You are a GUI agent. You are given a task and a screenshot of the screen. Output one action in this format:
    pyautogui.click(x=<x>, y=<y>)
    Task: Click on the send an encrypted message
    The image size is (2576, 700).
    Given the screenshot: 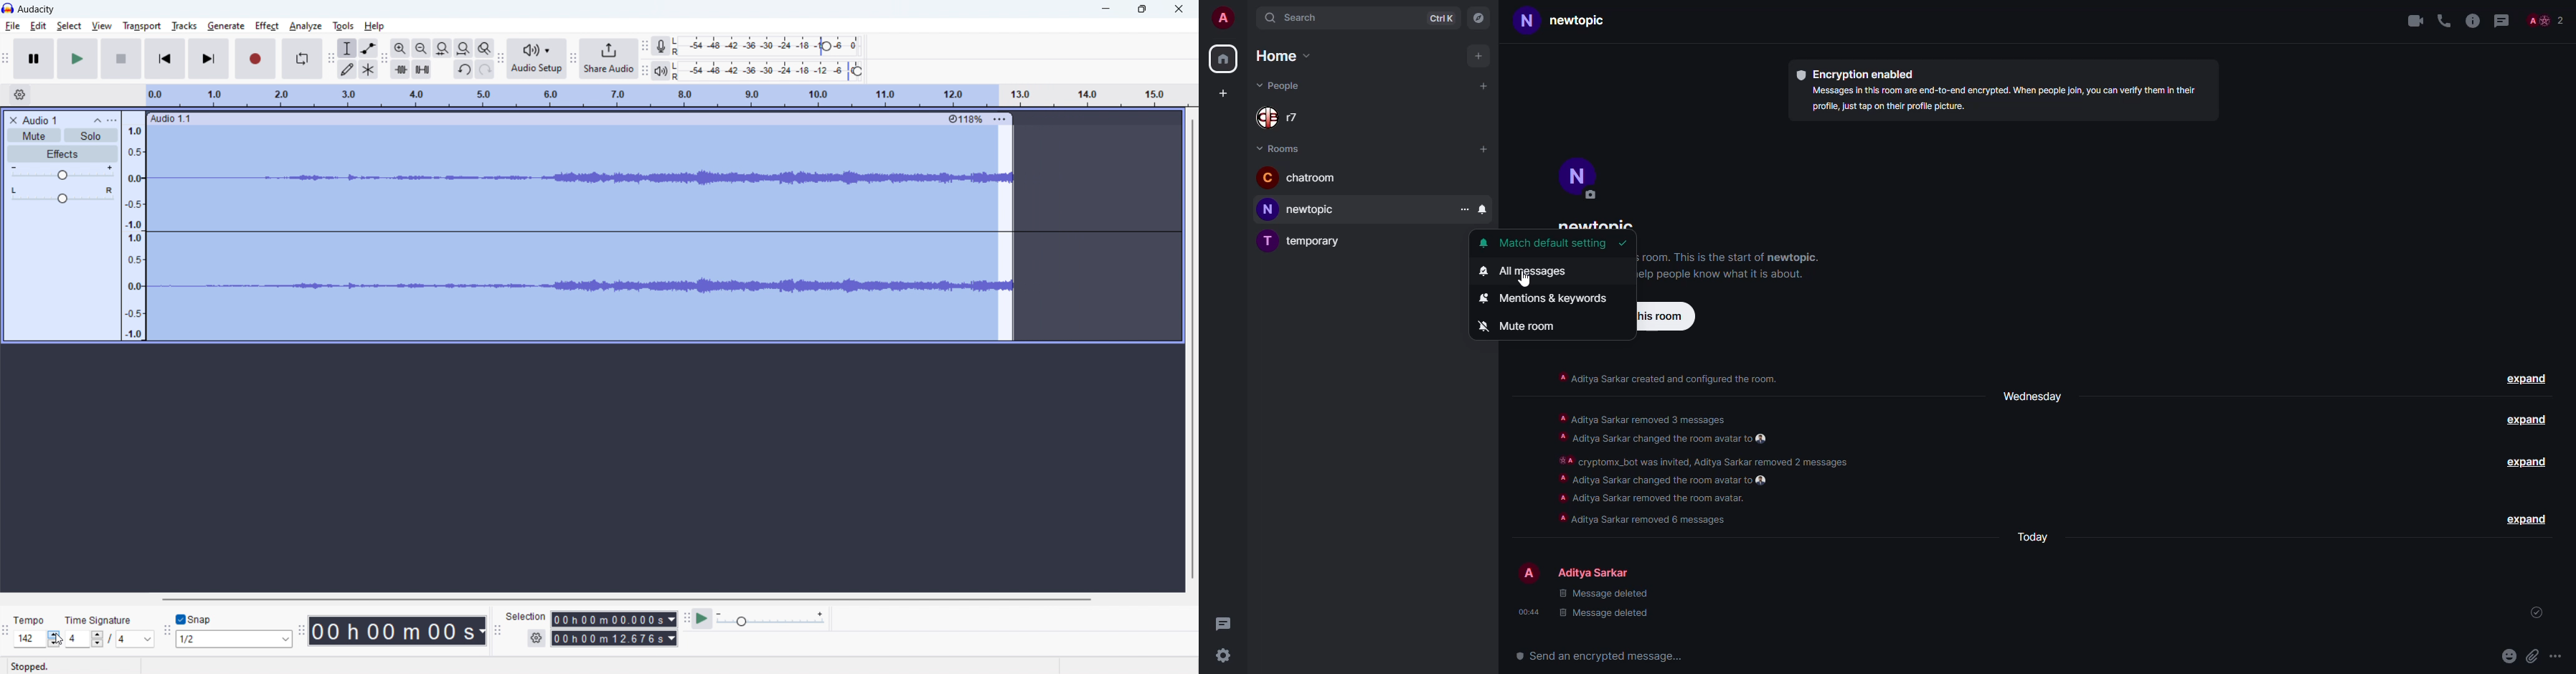 What is the action you would take?
    pyautogui.click(x=1605, y=657)
    